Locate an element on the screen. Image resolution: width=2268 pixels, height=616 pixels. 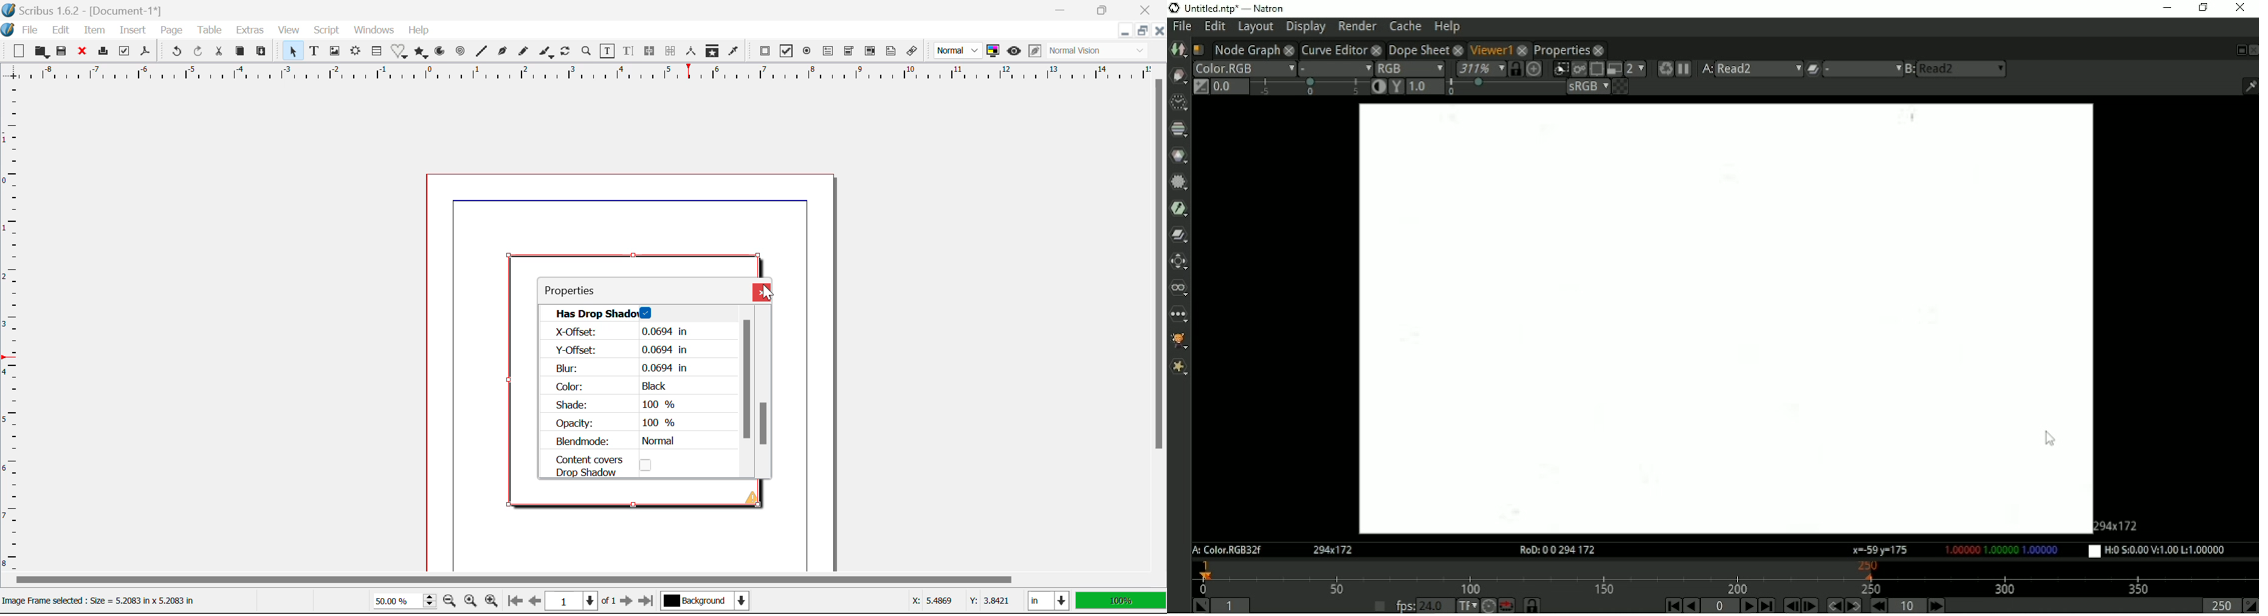
Close is located at coordinates (762, 294).